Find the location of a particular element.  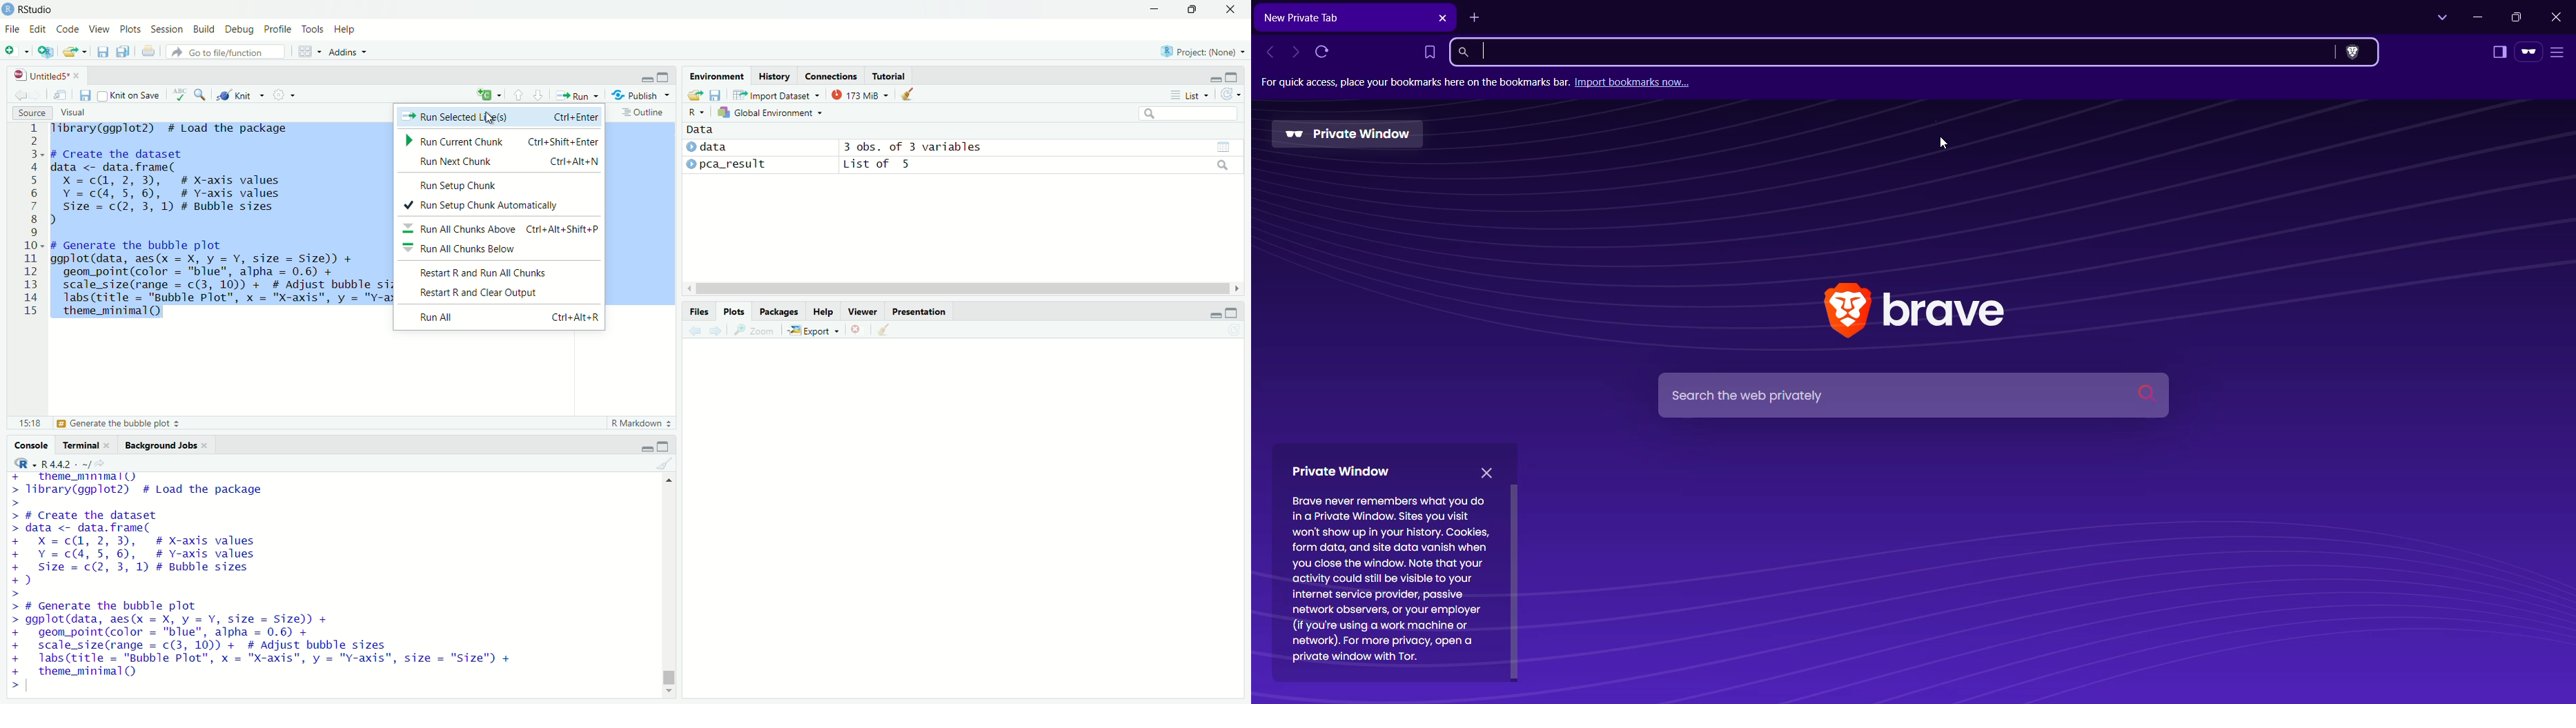

maximize is located at coordinates (663, 446).